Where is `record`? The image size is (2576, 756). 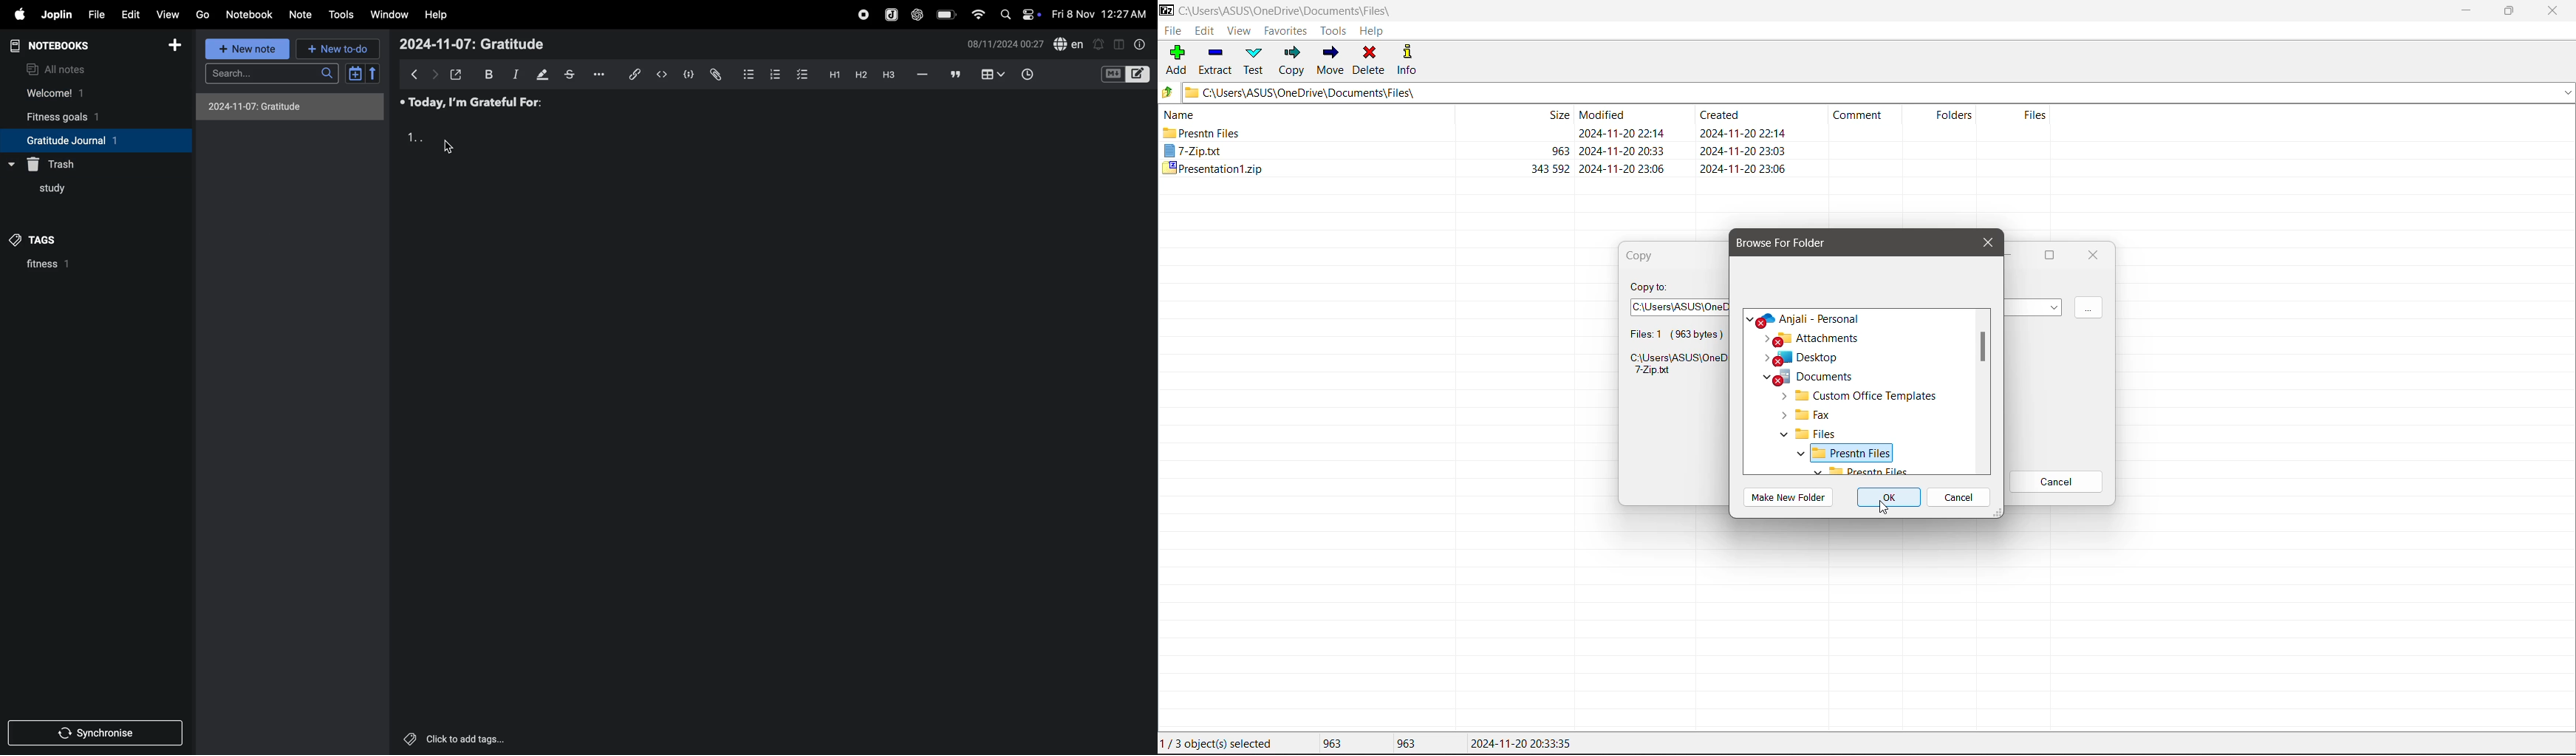 record is located at coordinates (861, 15).